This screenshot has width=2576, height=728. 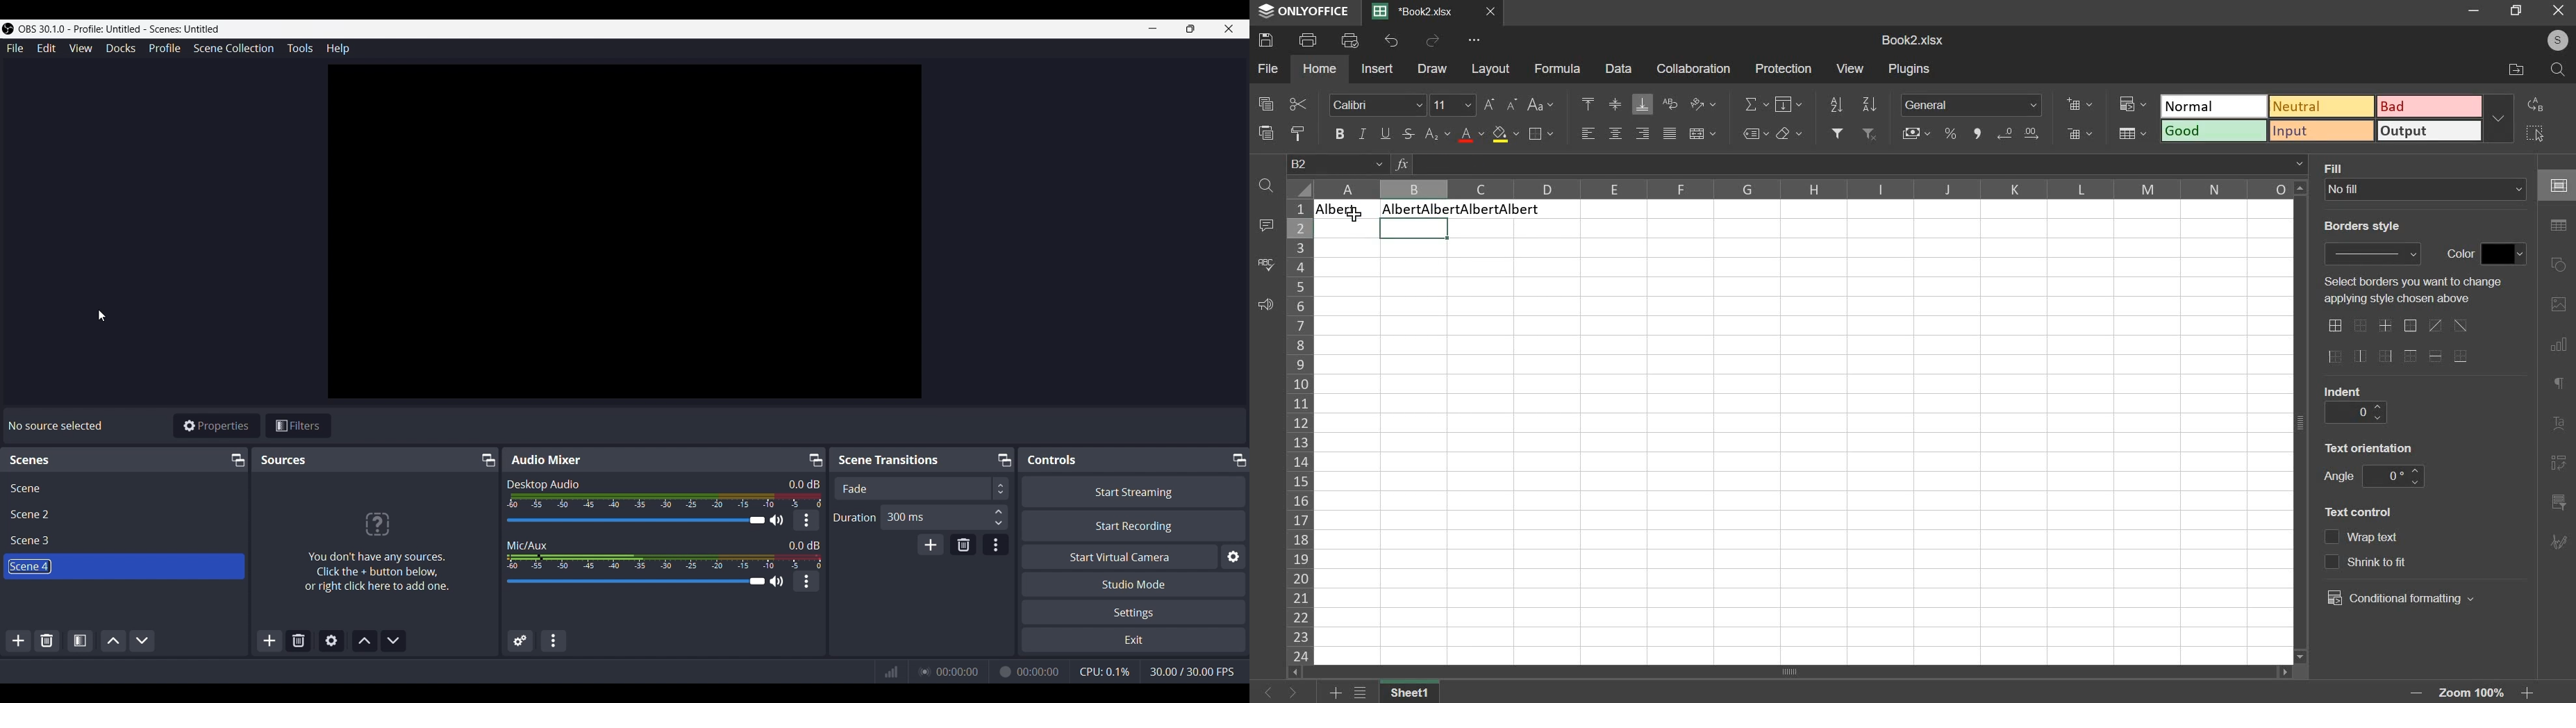 I want to click on cut, so click(x=1297, y=103).